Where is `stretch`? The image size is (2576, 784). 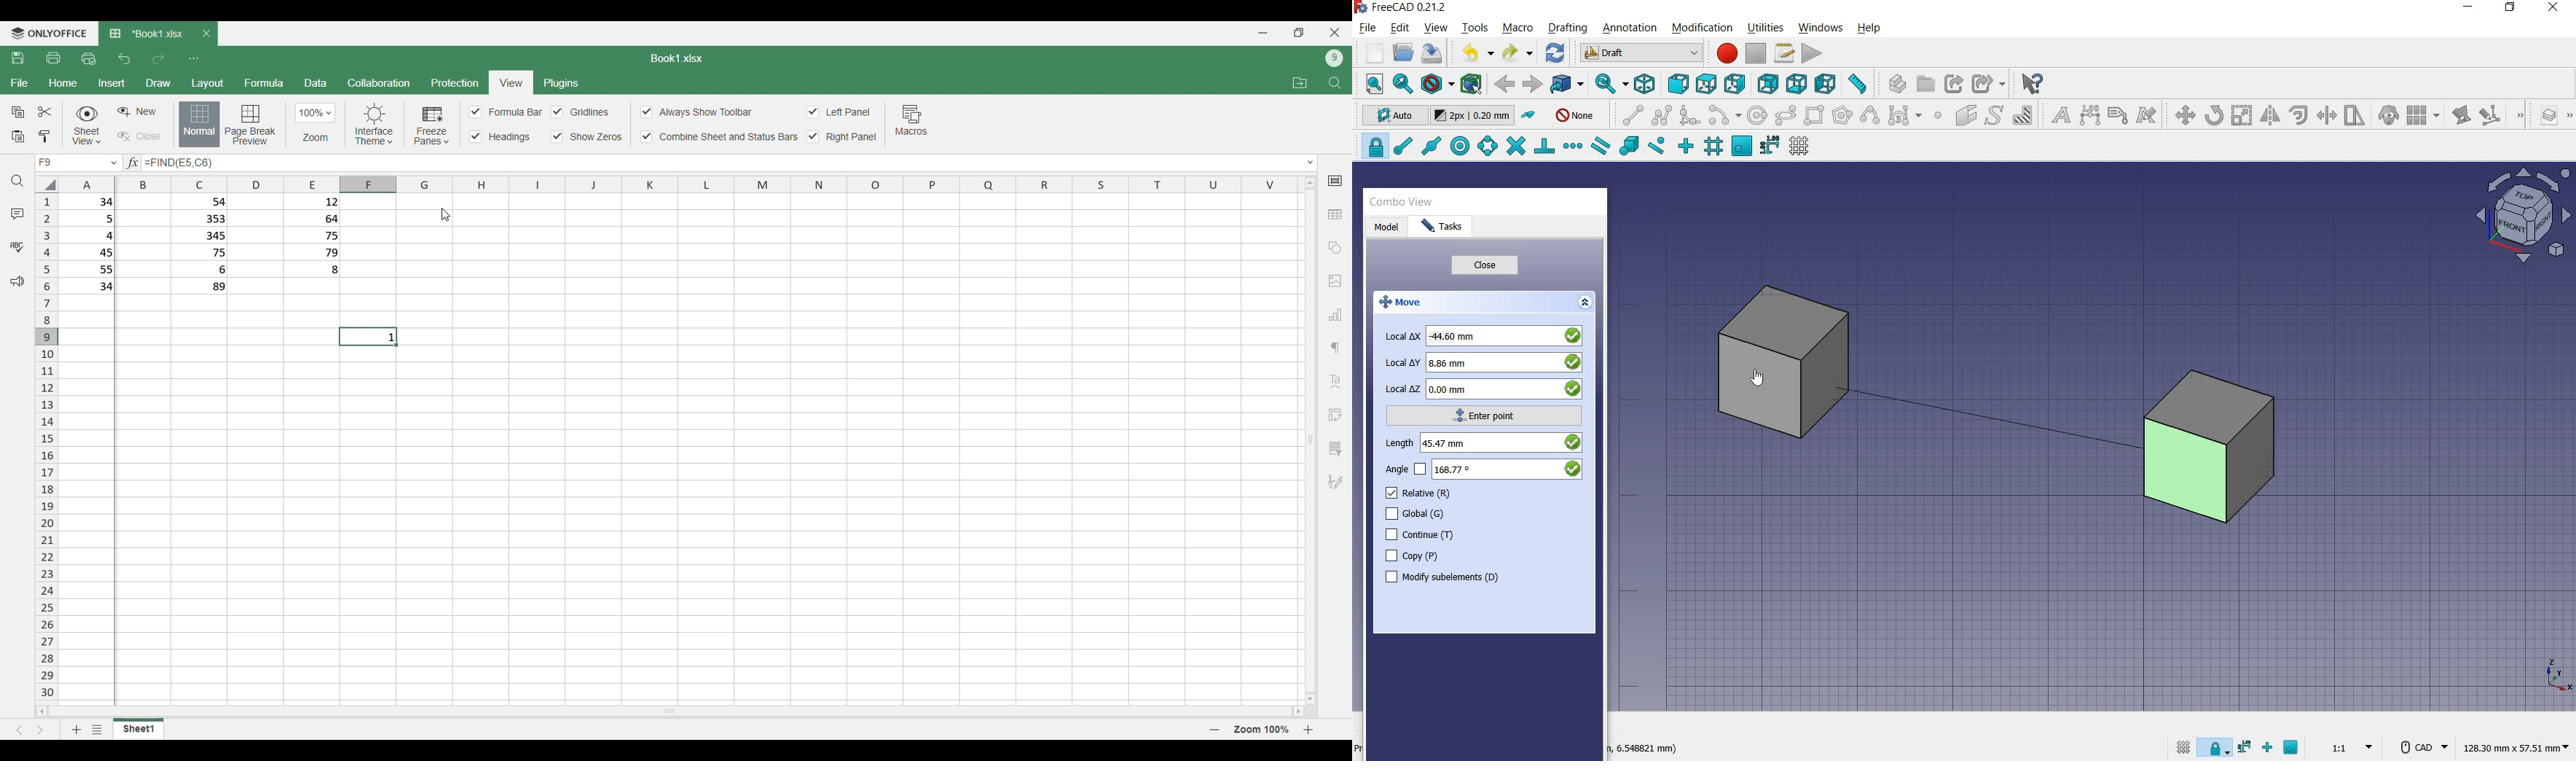
stretch is located at coordinates (2355, 116).